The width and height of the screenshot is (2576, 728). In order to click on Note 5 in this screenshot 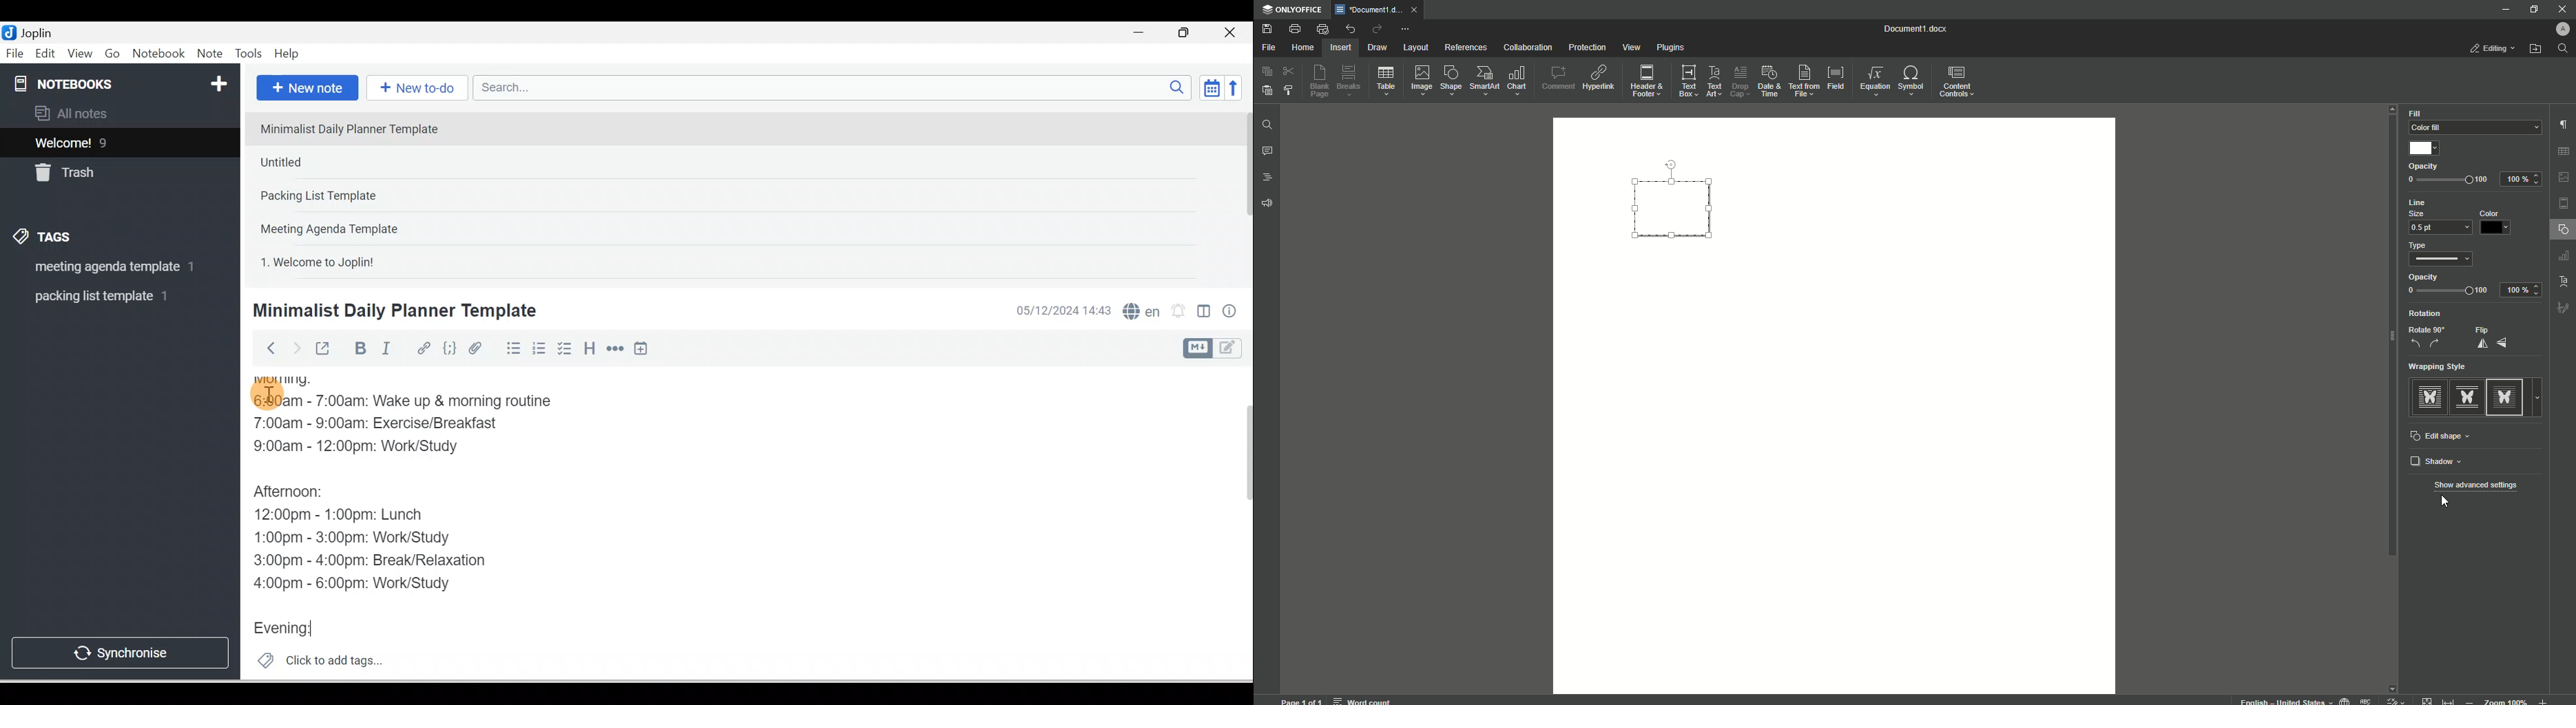, I will do `click(365, 260)`.